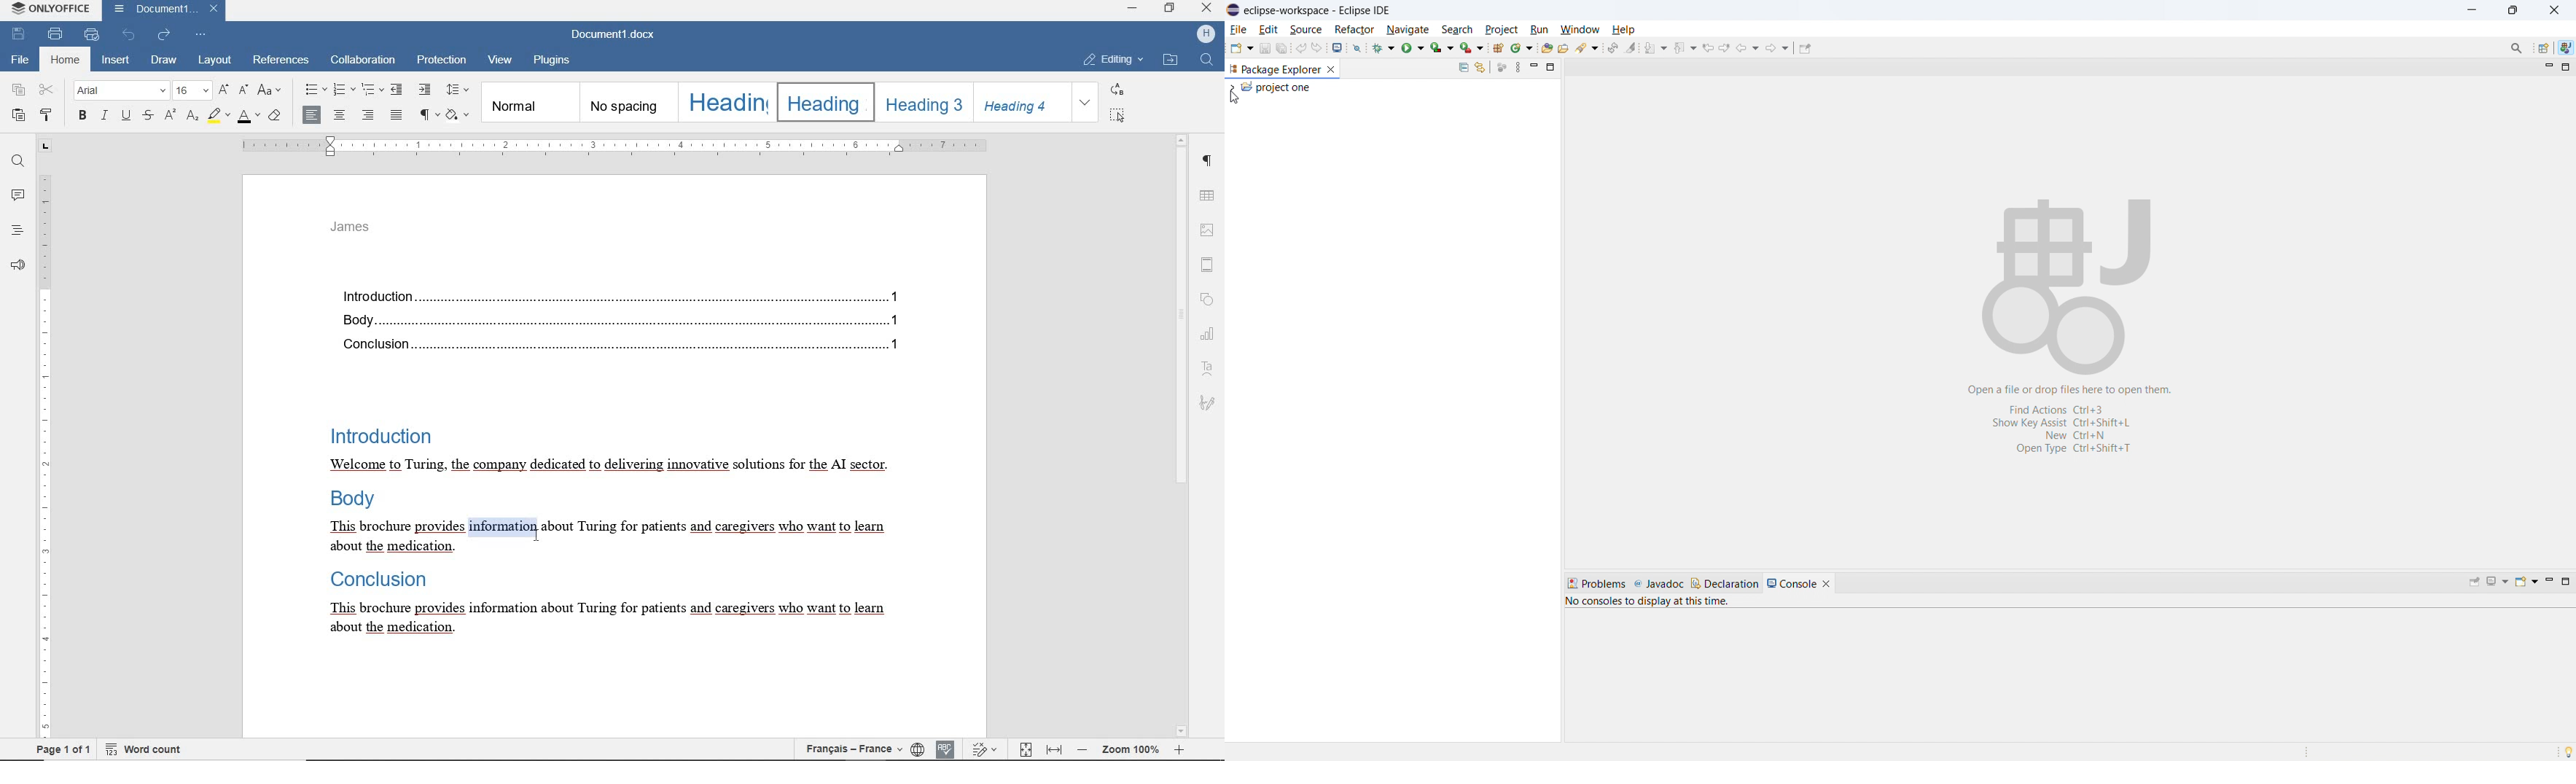 This screenshot has height=784, width=2576. What do you see at coordinates (276, 117) in the screenshot?
I see `CLEAR STYLE` at bounding box center [276, 117].